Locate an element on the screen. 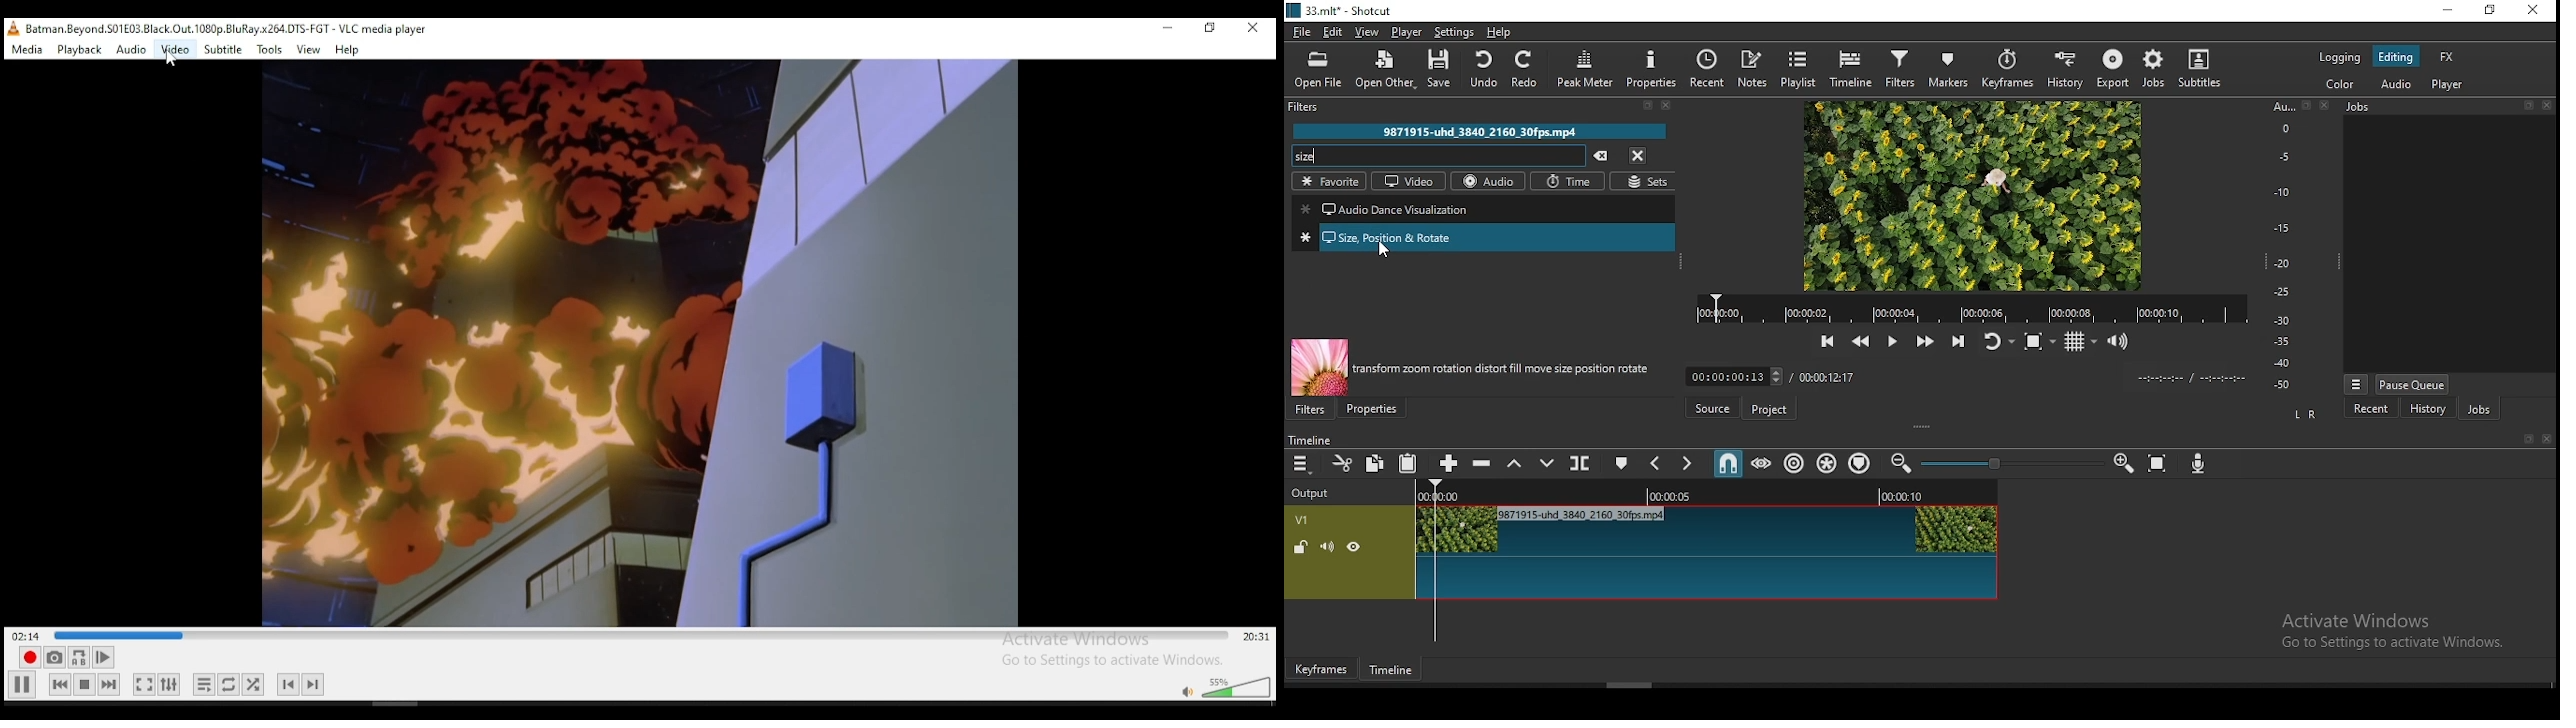  resize is located at coordinates (2529, 438).